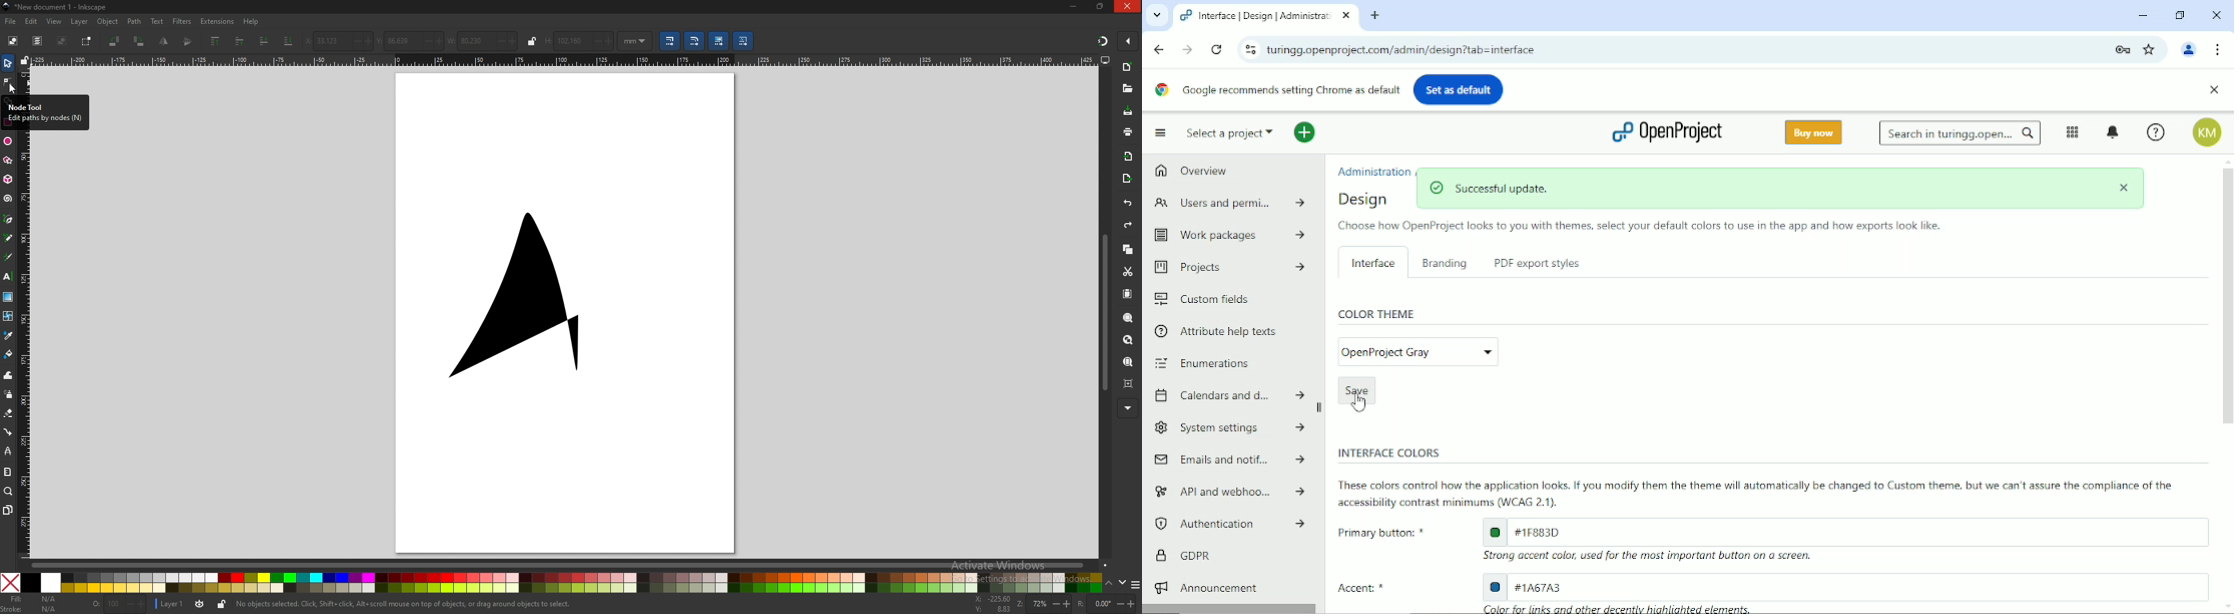 This screenshot has width=2240, height=616. What do you see at coordinates (1186, 49) in the screenshot?
I see `Forward` at bounding box center [1186, 49].